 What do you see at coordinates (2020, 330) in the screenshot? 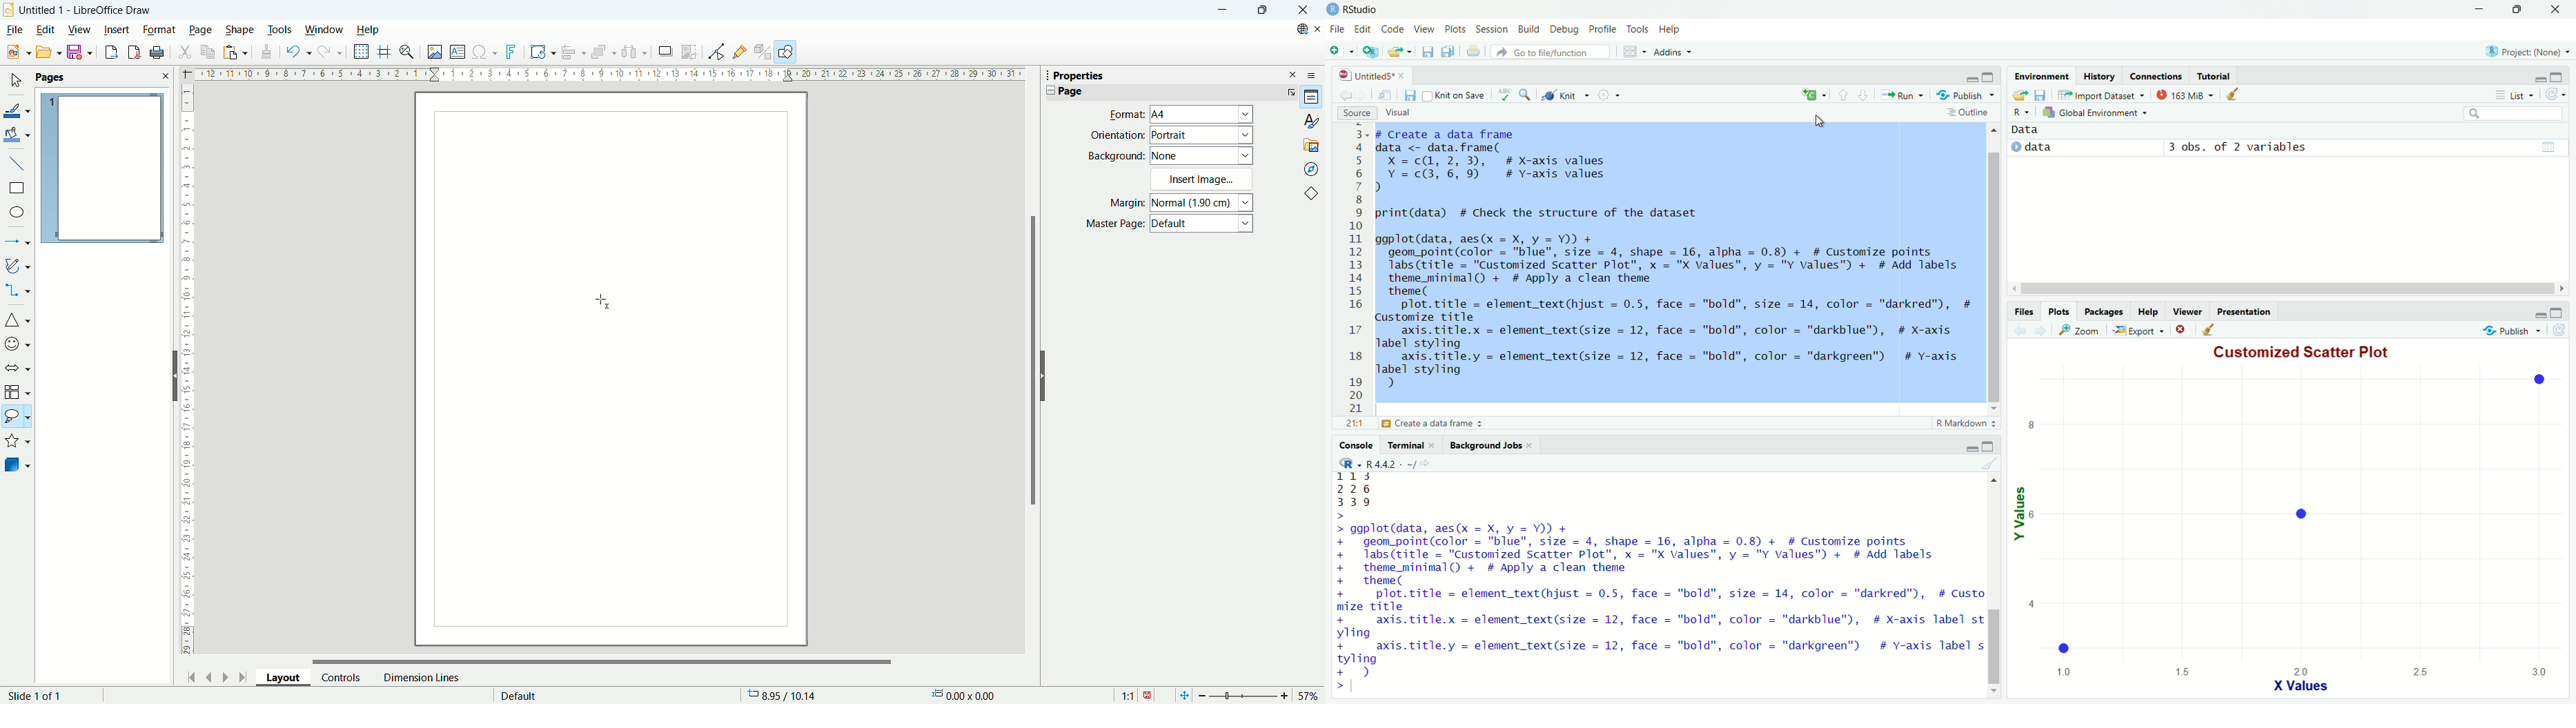
I see `Back ` at bounding box center [2020, 330].